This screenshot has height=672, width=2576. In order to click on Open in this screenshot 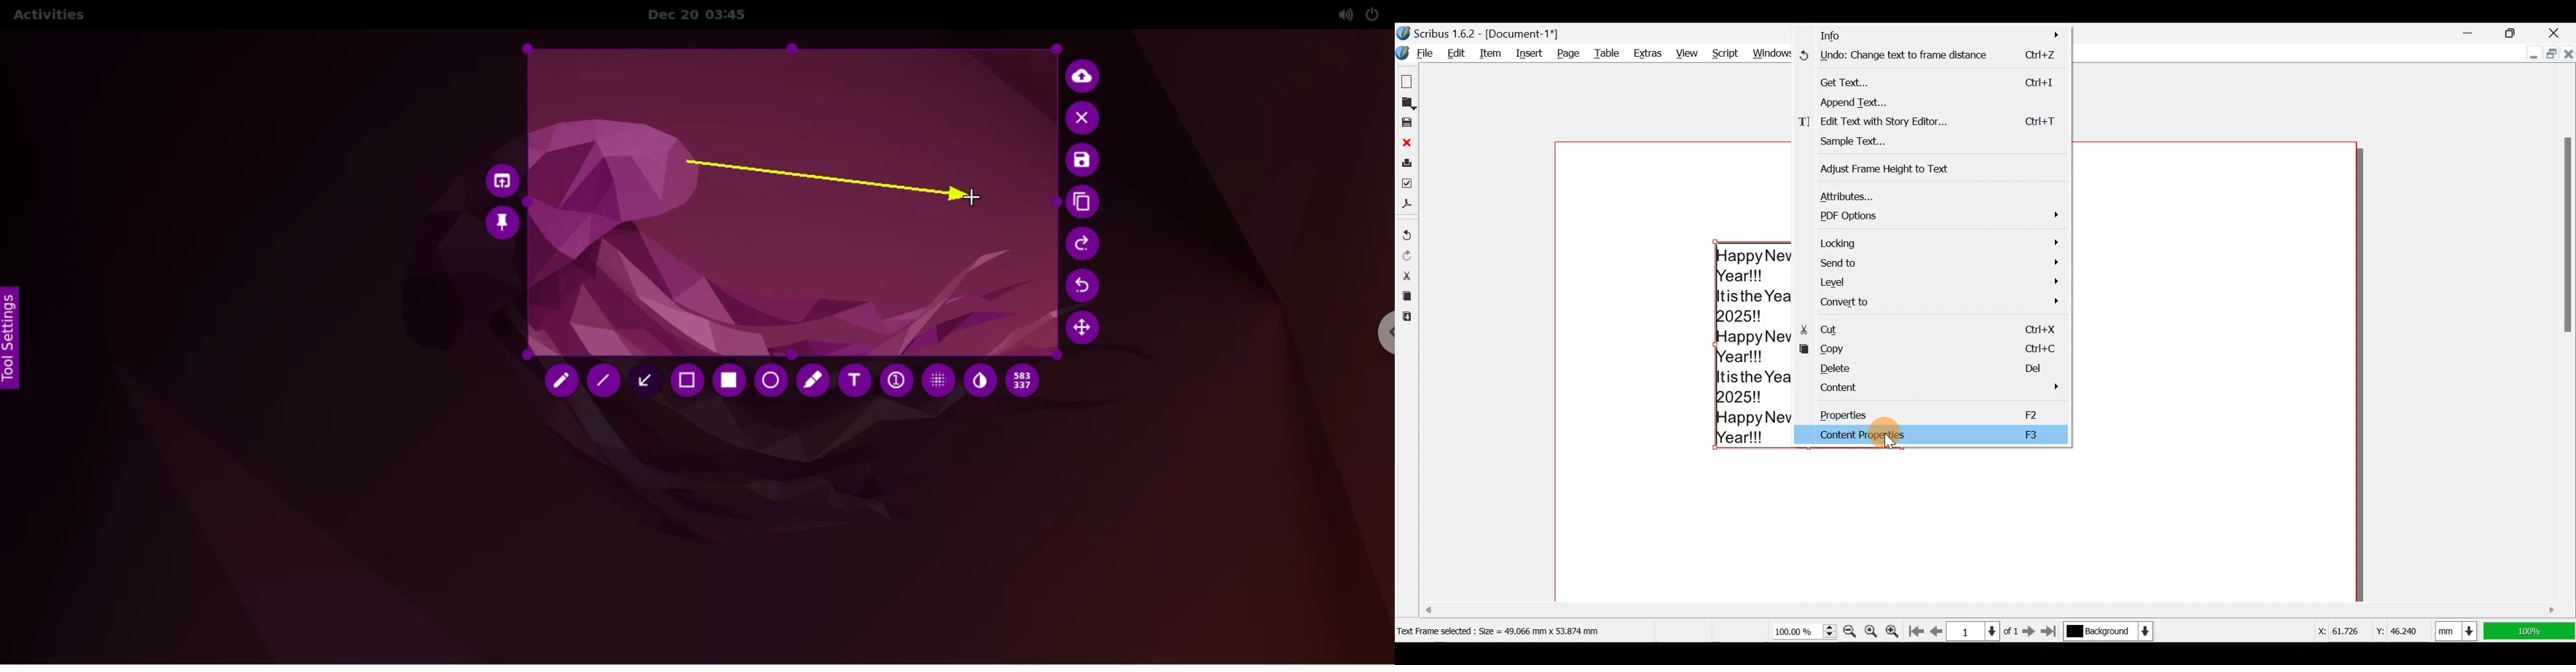, I will do `click(1408, 103)`.